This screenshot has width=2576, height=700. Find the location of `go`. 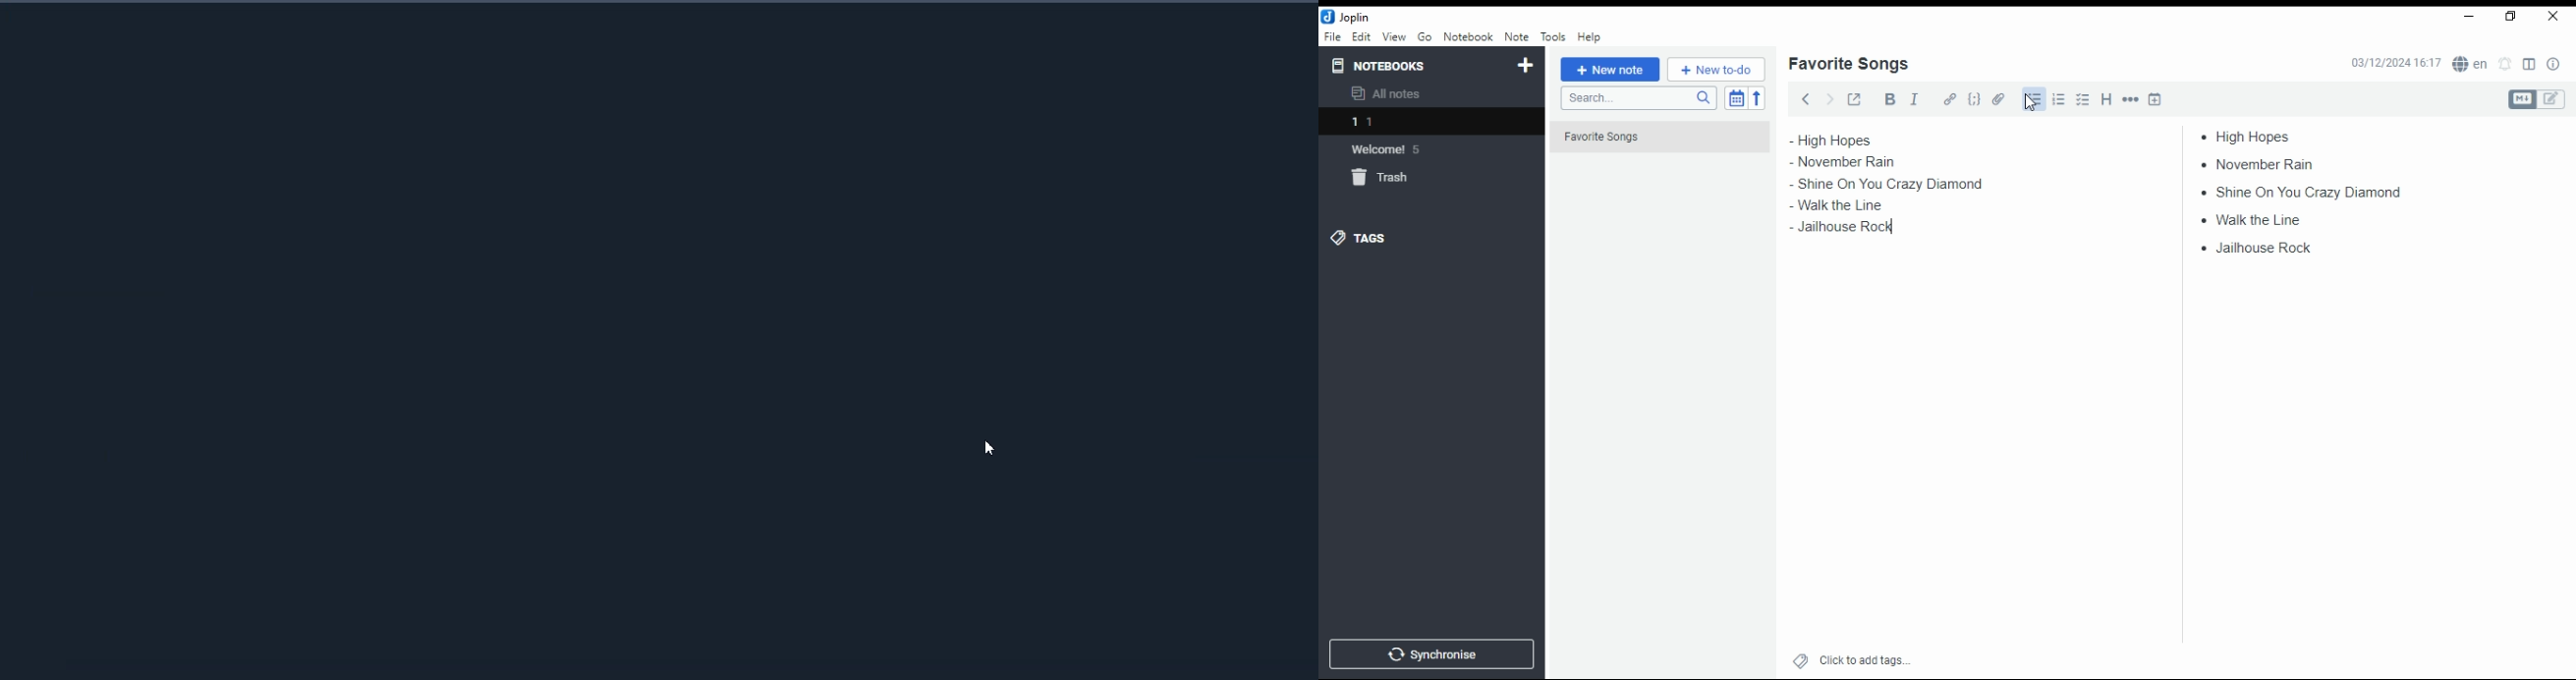

go is located at coordinates (1427, 39).